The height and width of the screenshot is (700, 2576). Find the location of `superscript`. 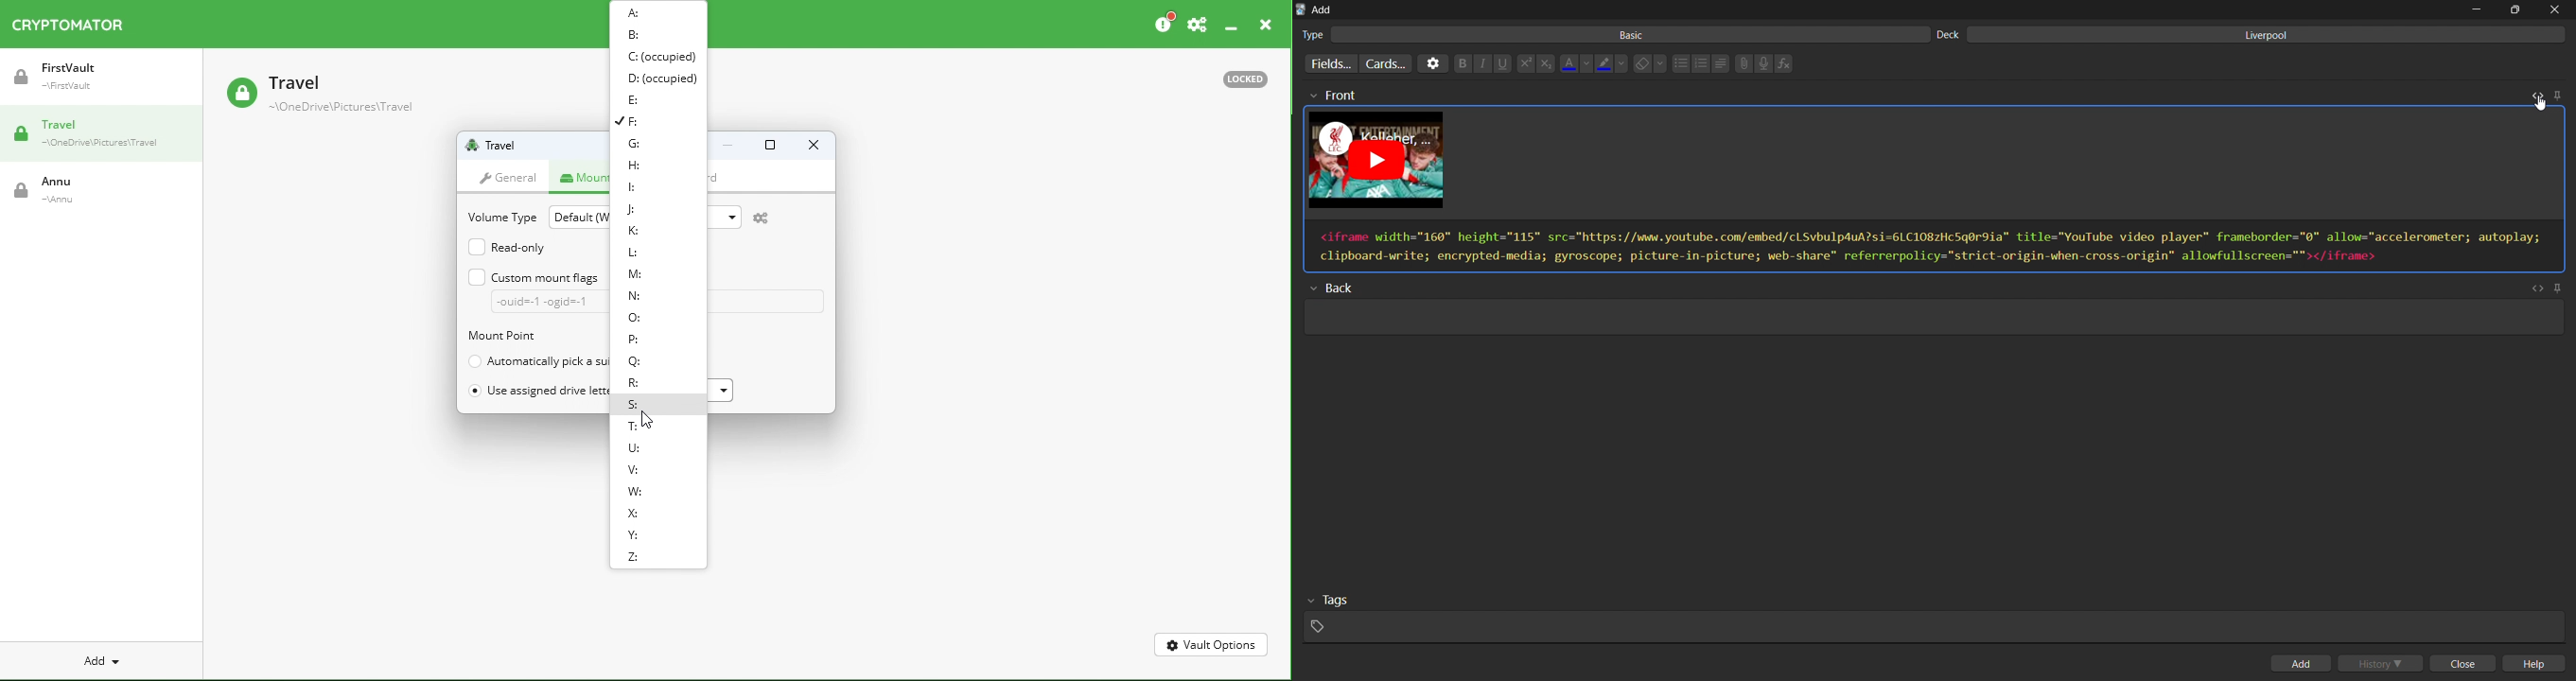

superscript is located at coordinates (1524, 64).